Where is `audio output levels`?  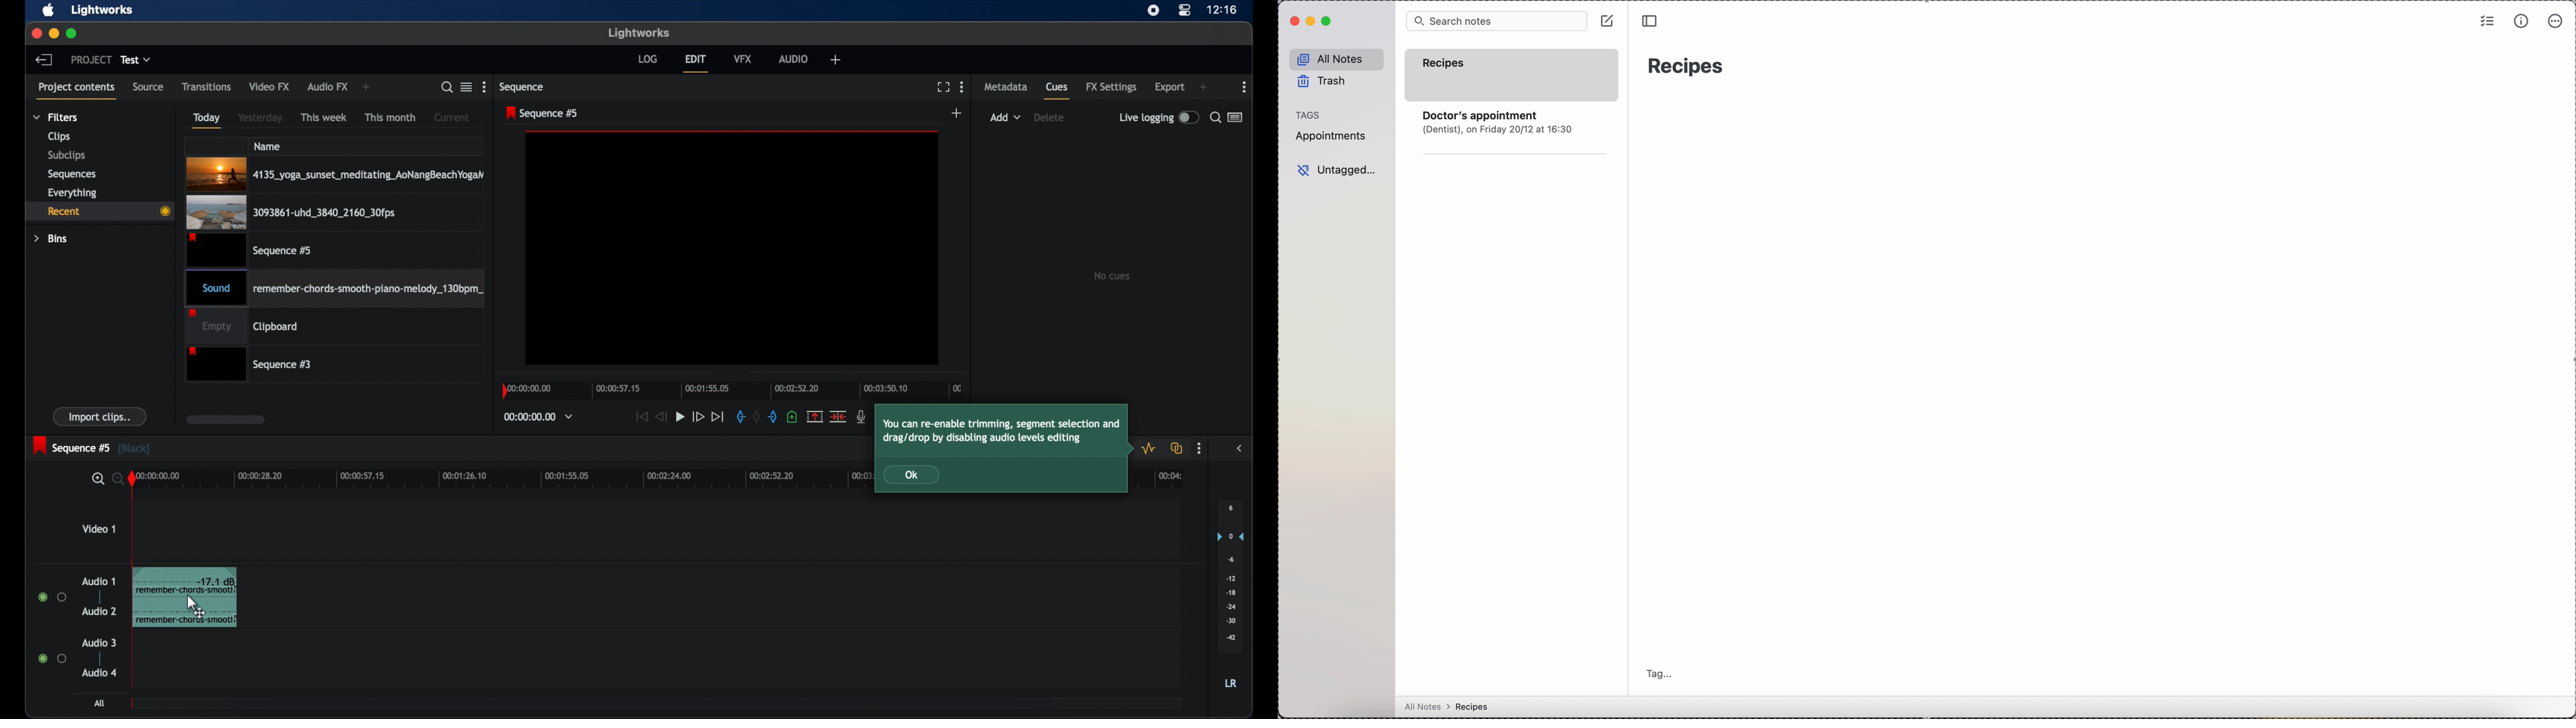
audio output levels is located at coordinates (1230, 575).